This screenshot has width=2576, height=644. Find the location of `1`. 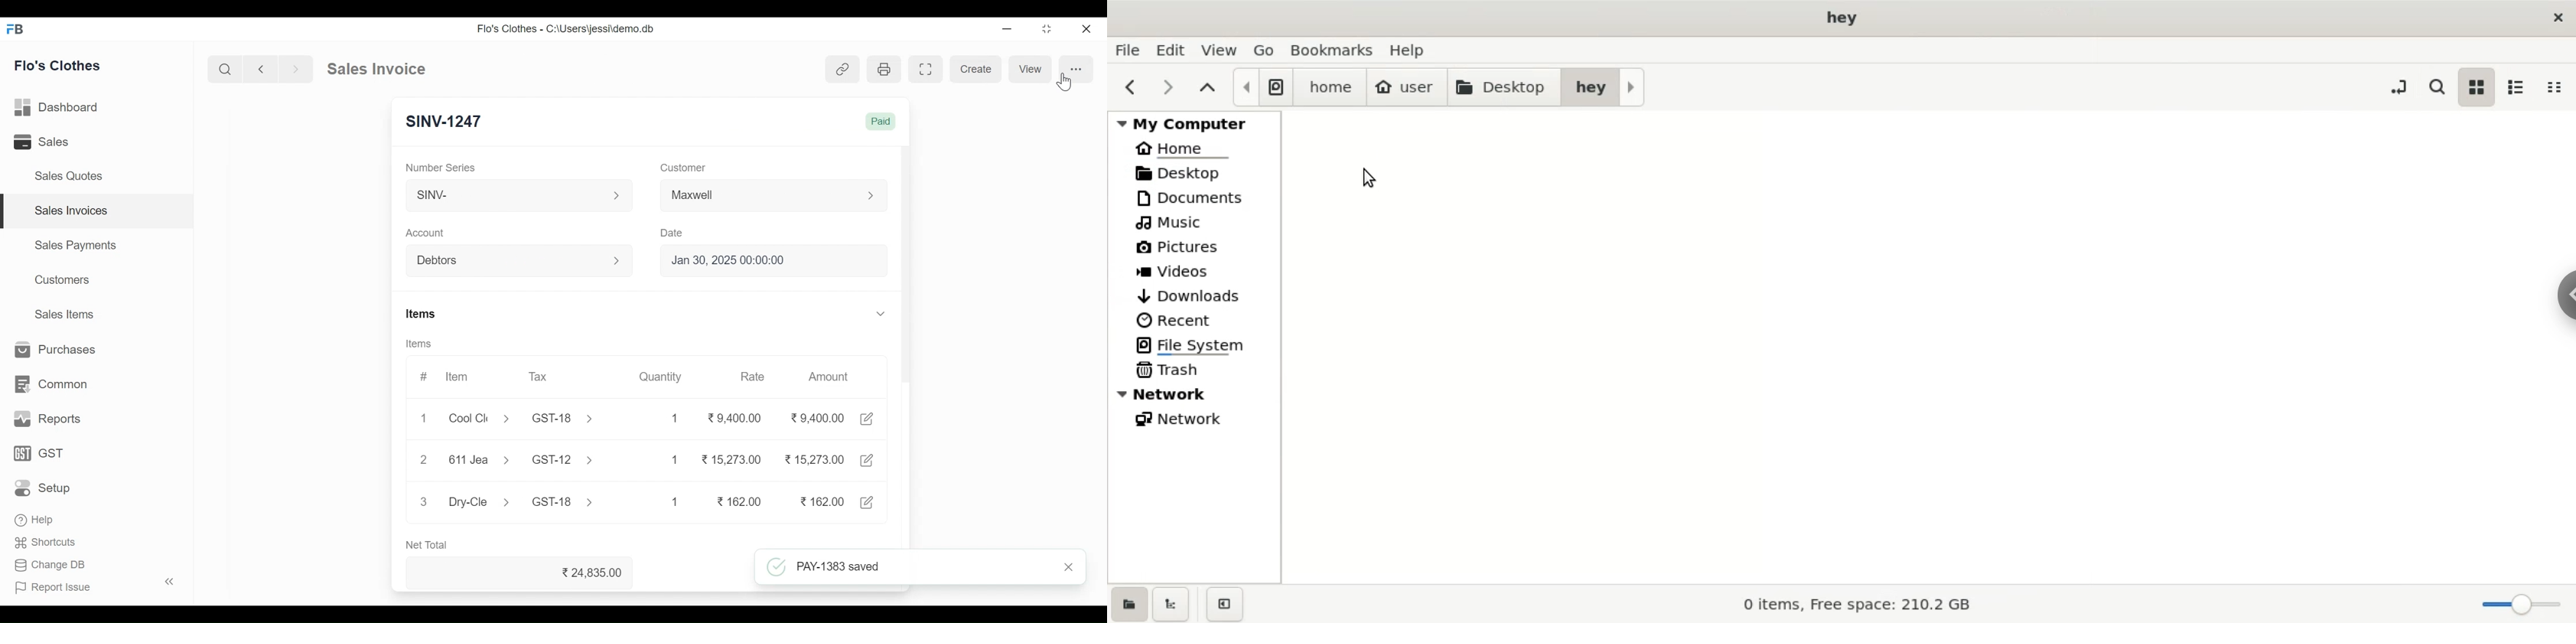

1 is located at coordinates (675, 501).